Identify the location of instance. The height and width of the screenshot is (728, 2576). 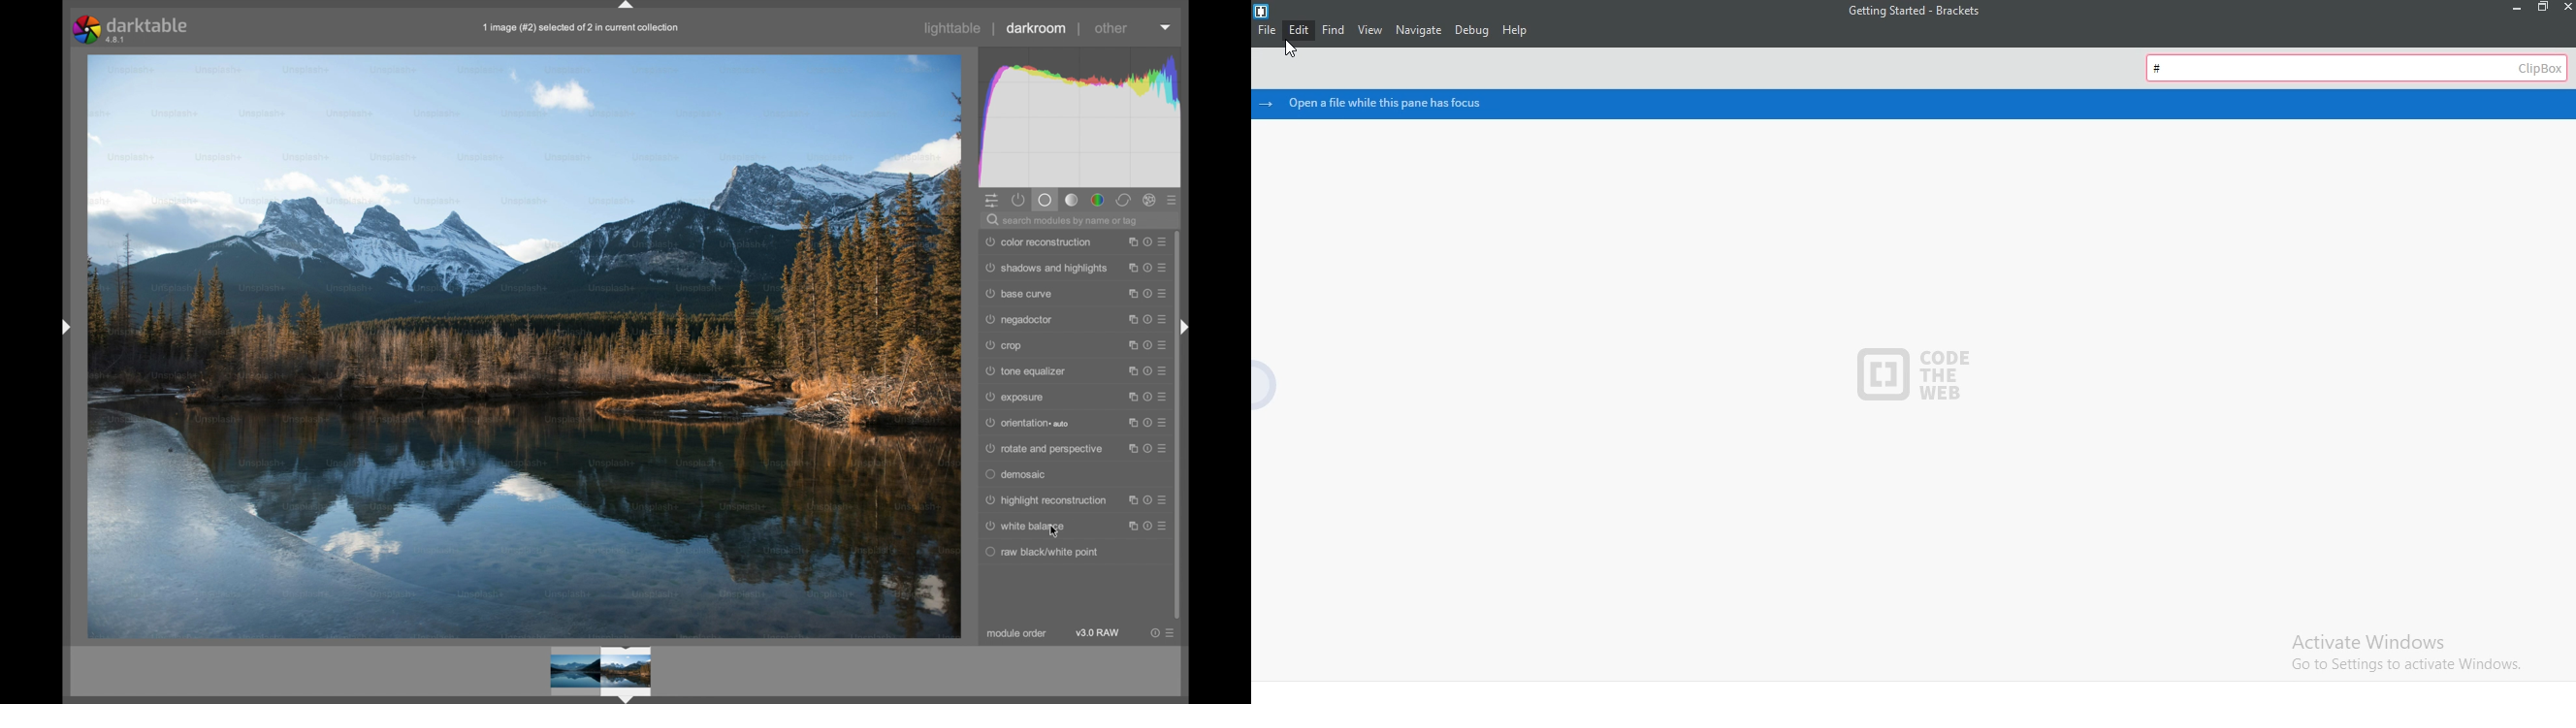
(1131, 345).